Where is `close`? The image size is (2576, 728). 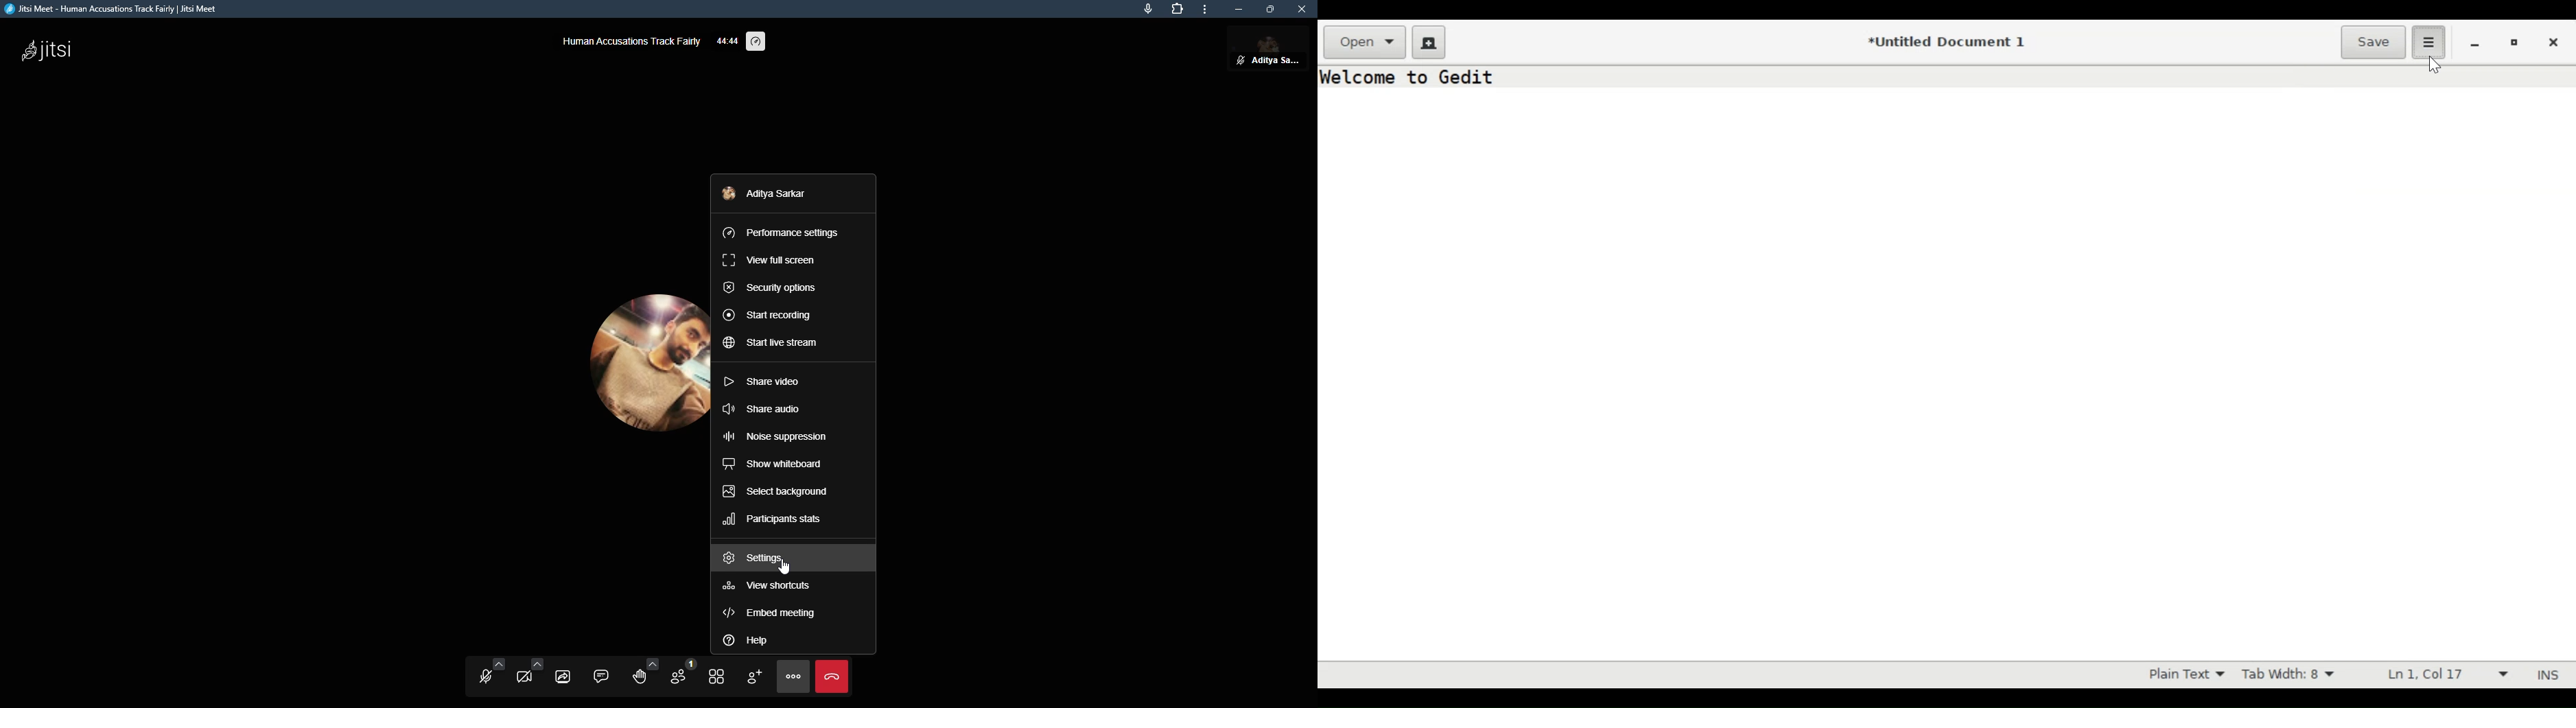 close is located at coordinates (1304, 9).